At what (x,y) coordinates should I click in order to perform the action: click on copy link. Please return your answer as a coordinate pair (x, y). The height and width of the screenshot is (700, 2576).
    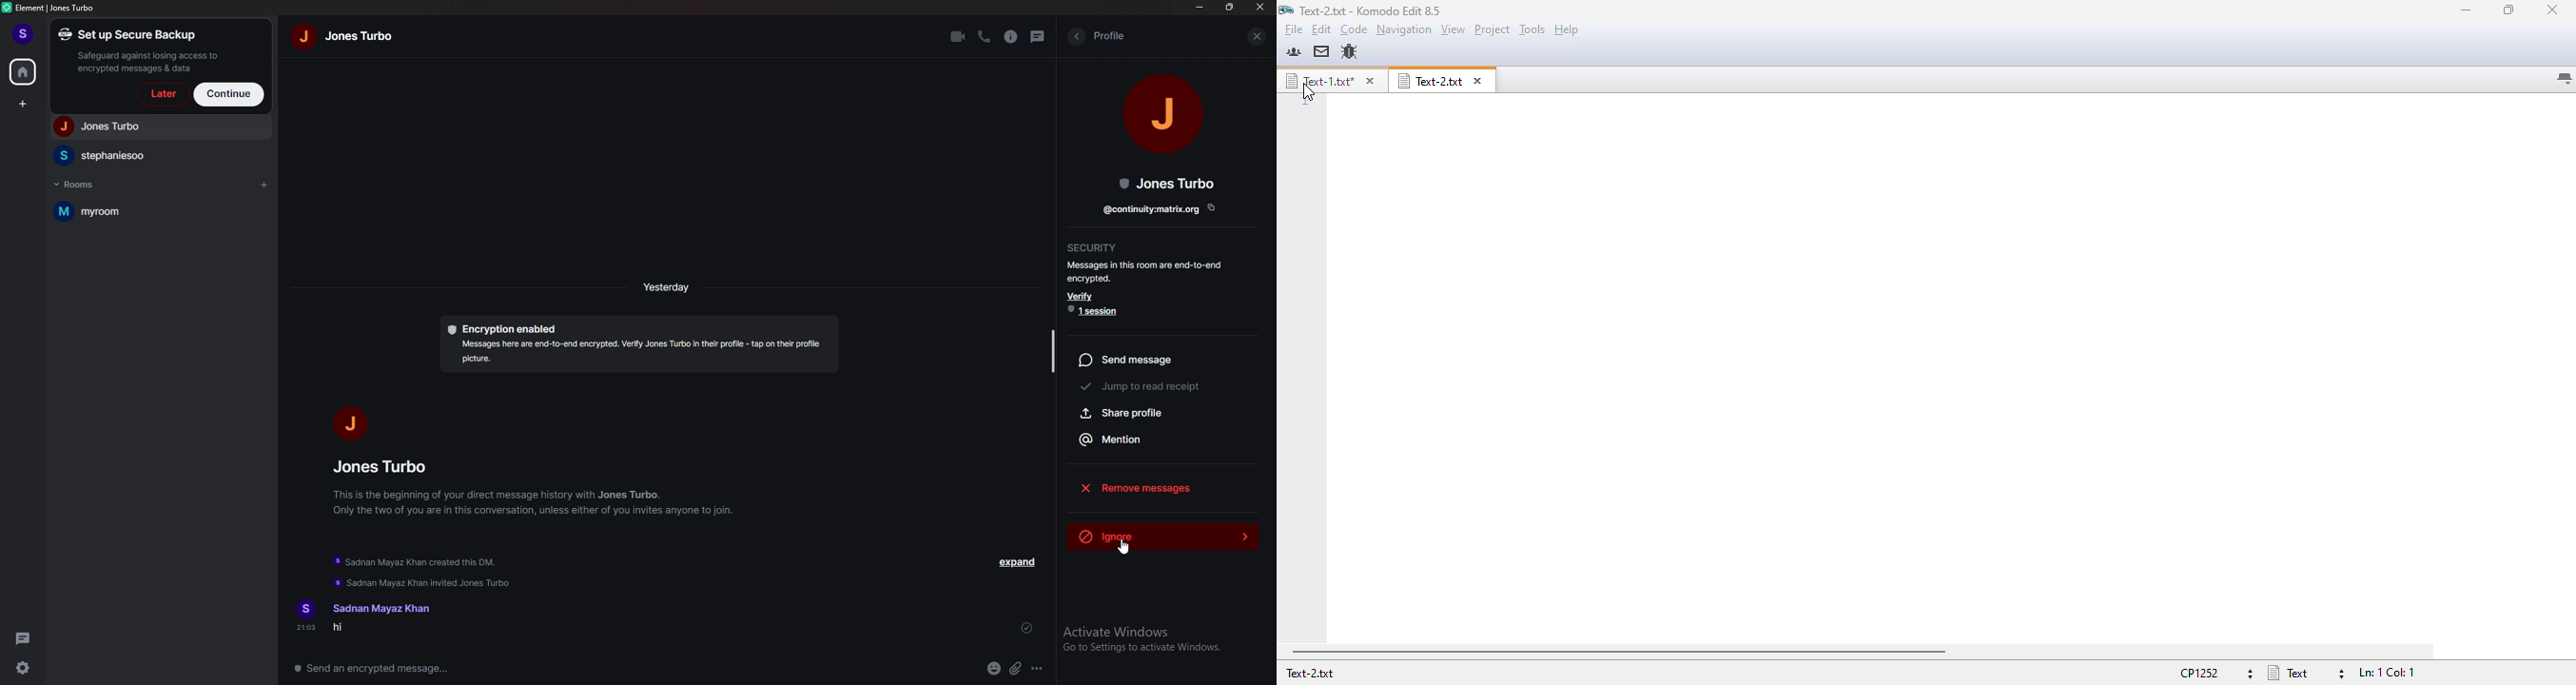
    Looking at the image, I should click on (1160, 207).